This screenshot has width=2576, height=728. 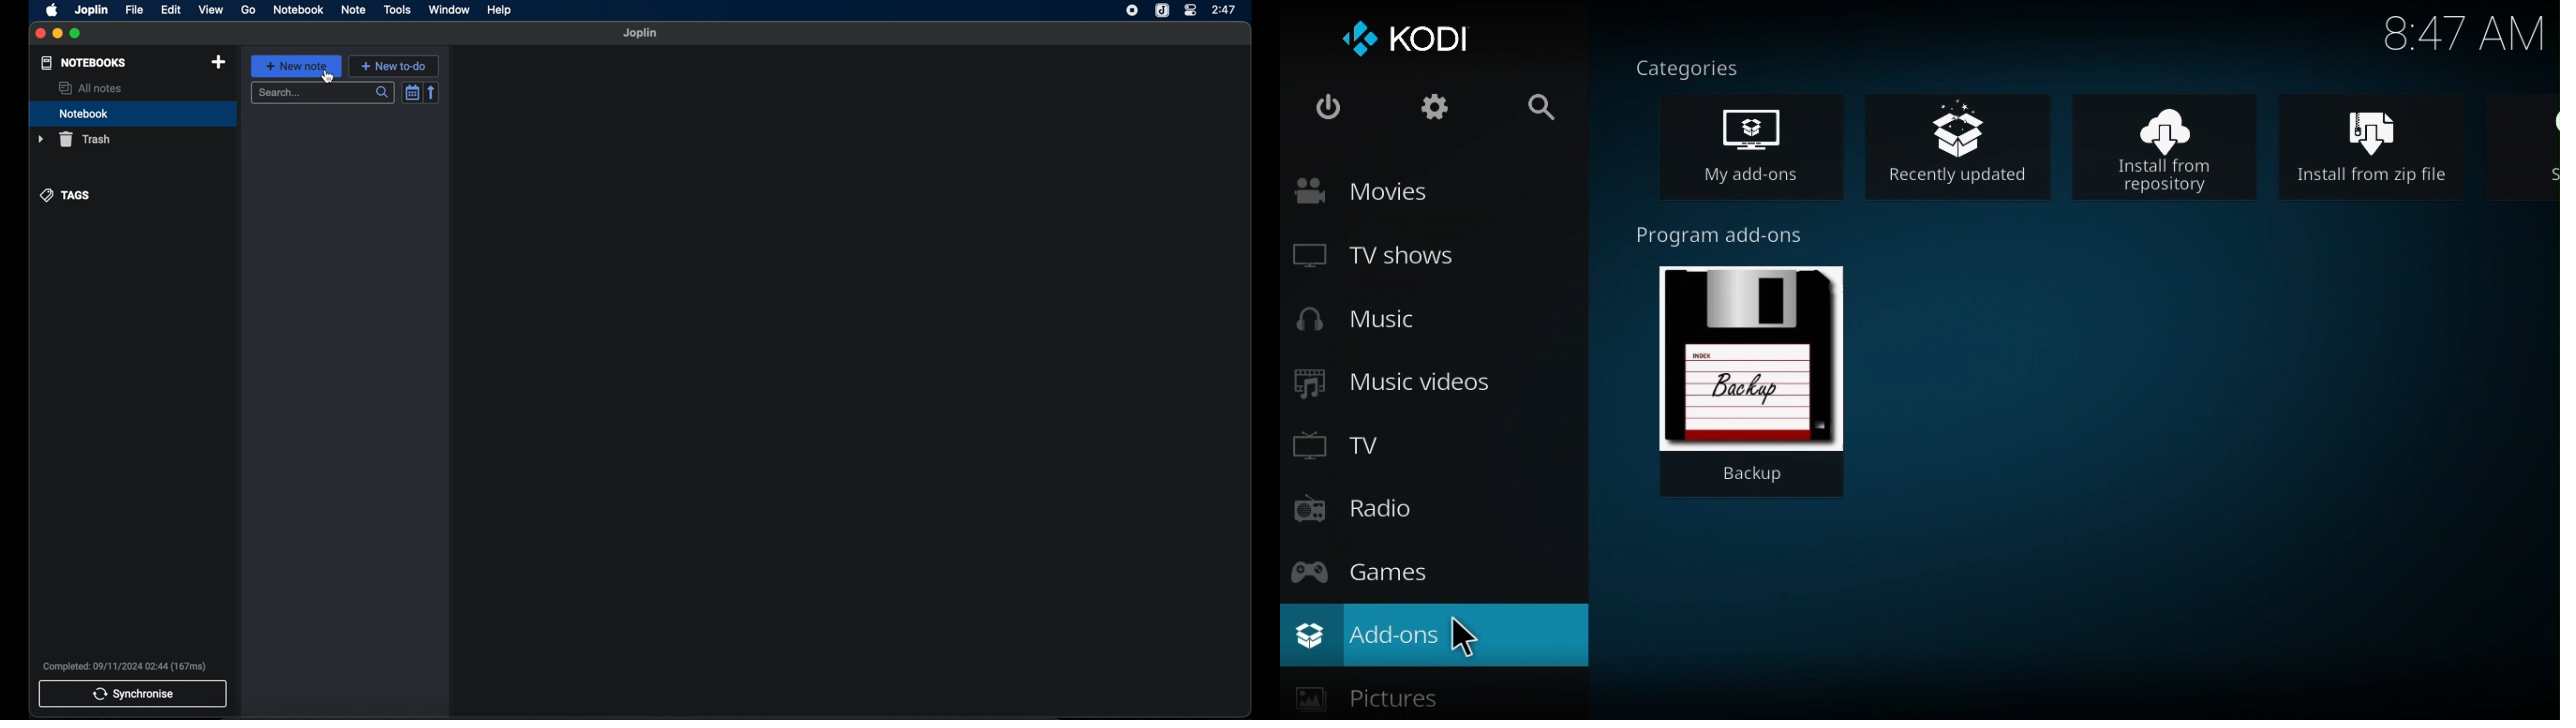 What do you see at coordinates (40, 34) in the screenshot?
I see `close` at bounding box center [40, 34].